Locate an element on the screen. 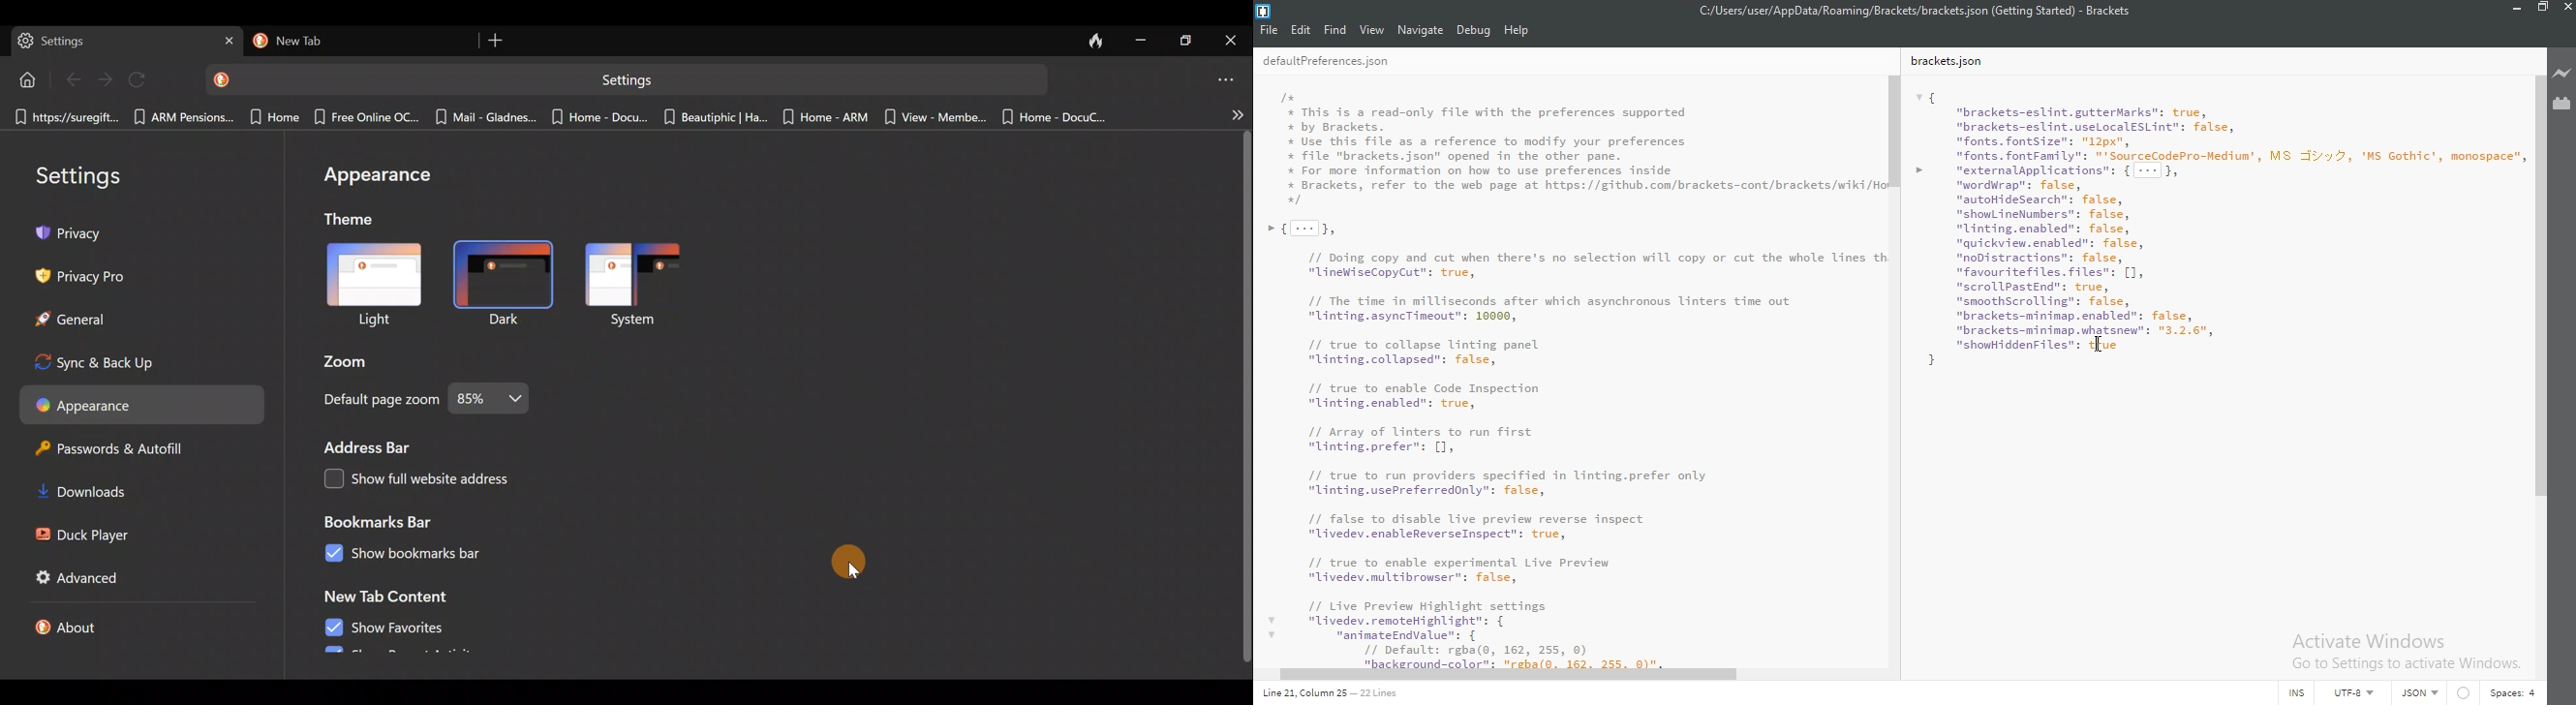 This screenshot has width=2576, height=728. Appearance is located at coordinates (136, 402).